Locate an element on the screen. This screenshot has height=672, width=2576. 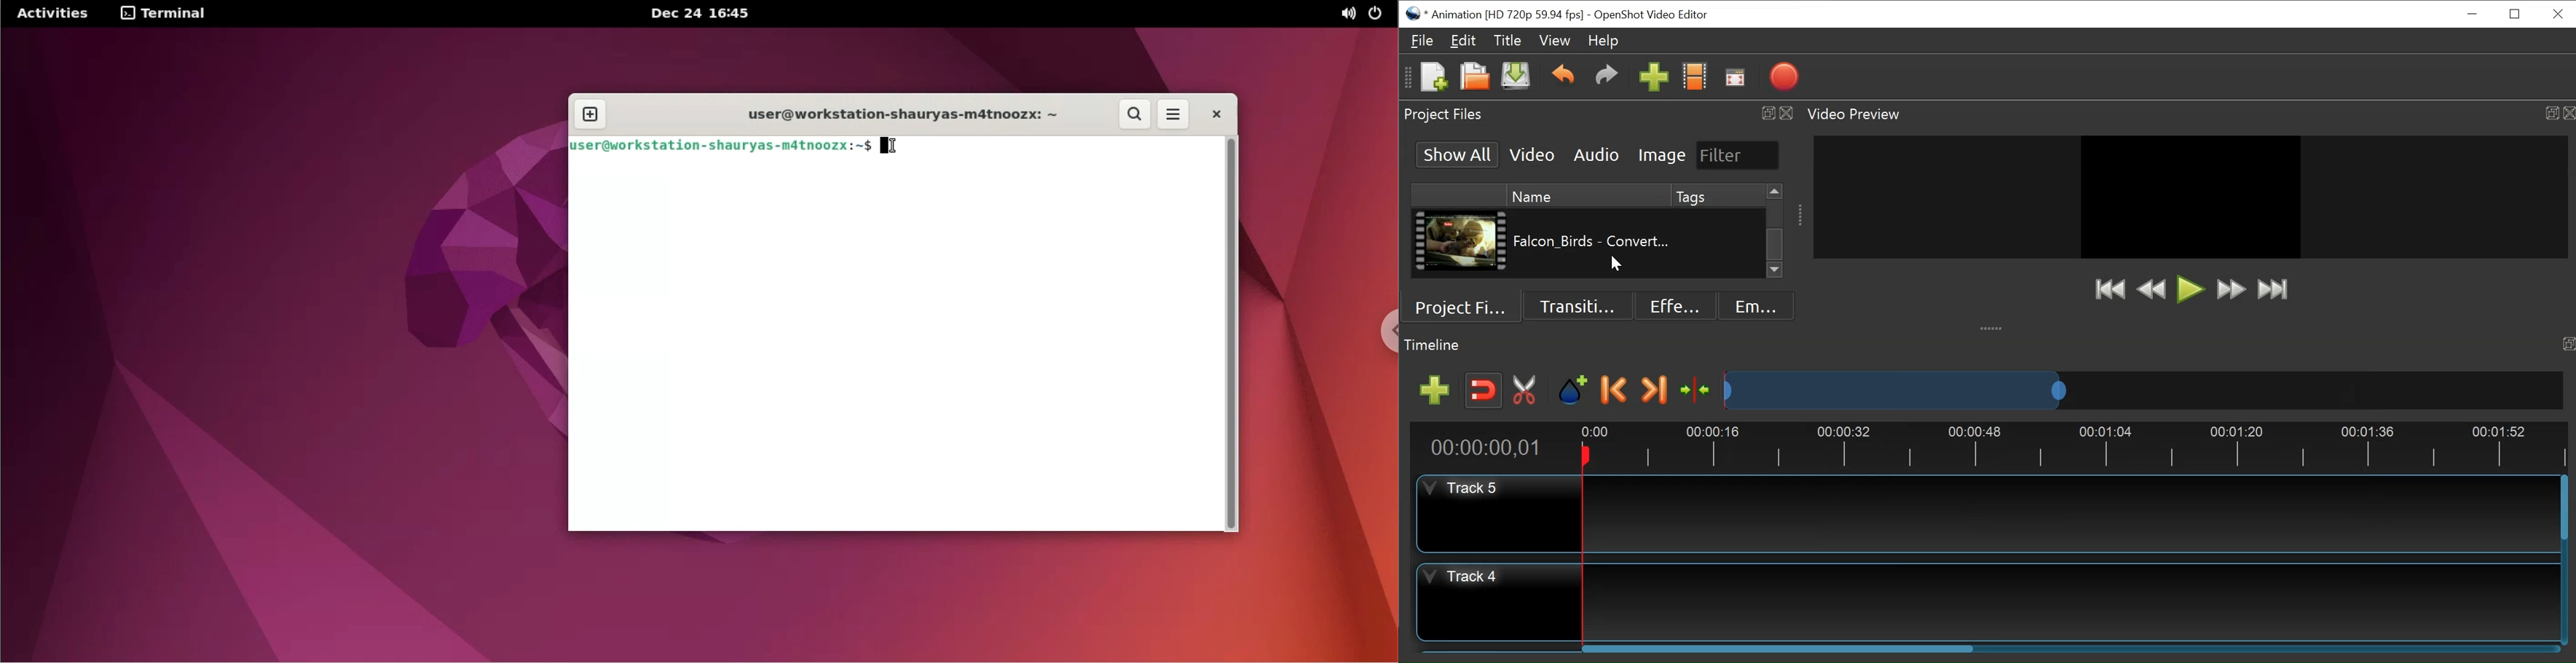
Maximize is located at coordinates (1765, 113).